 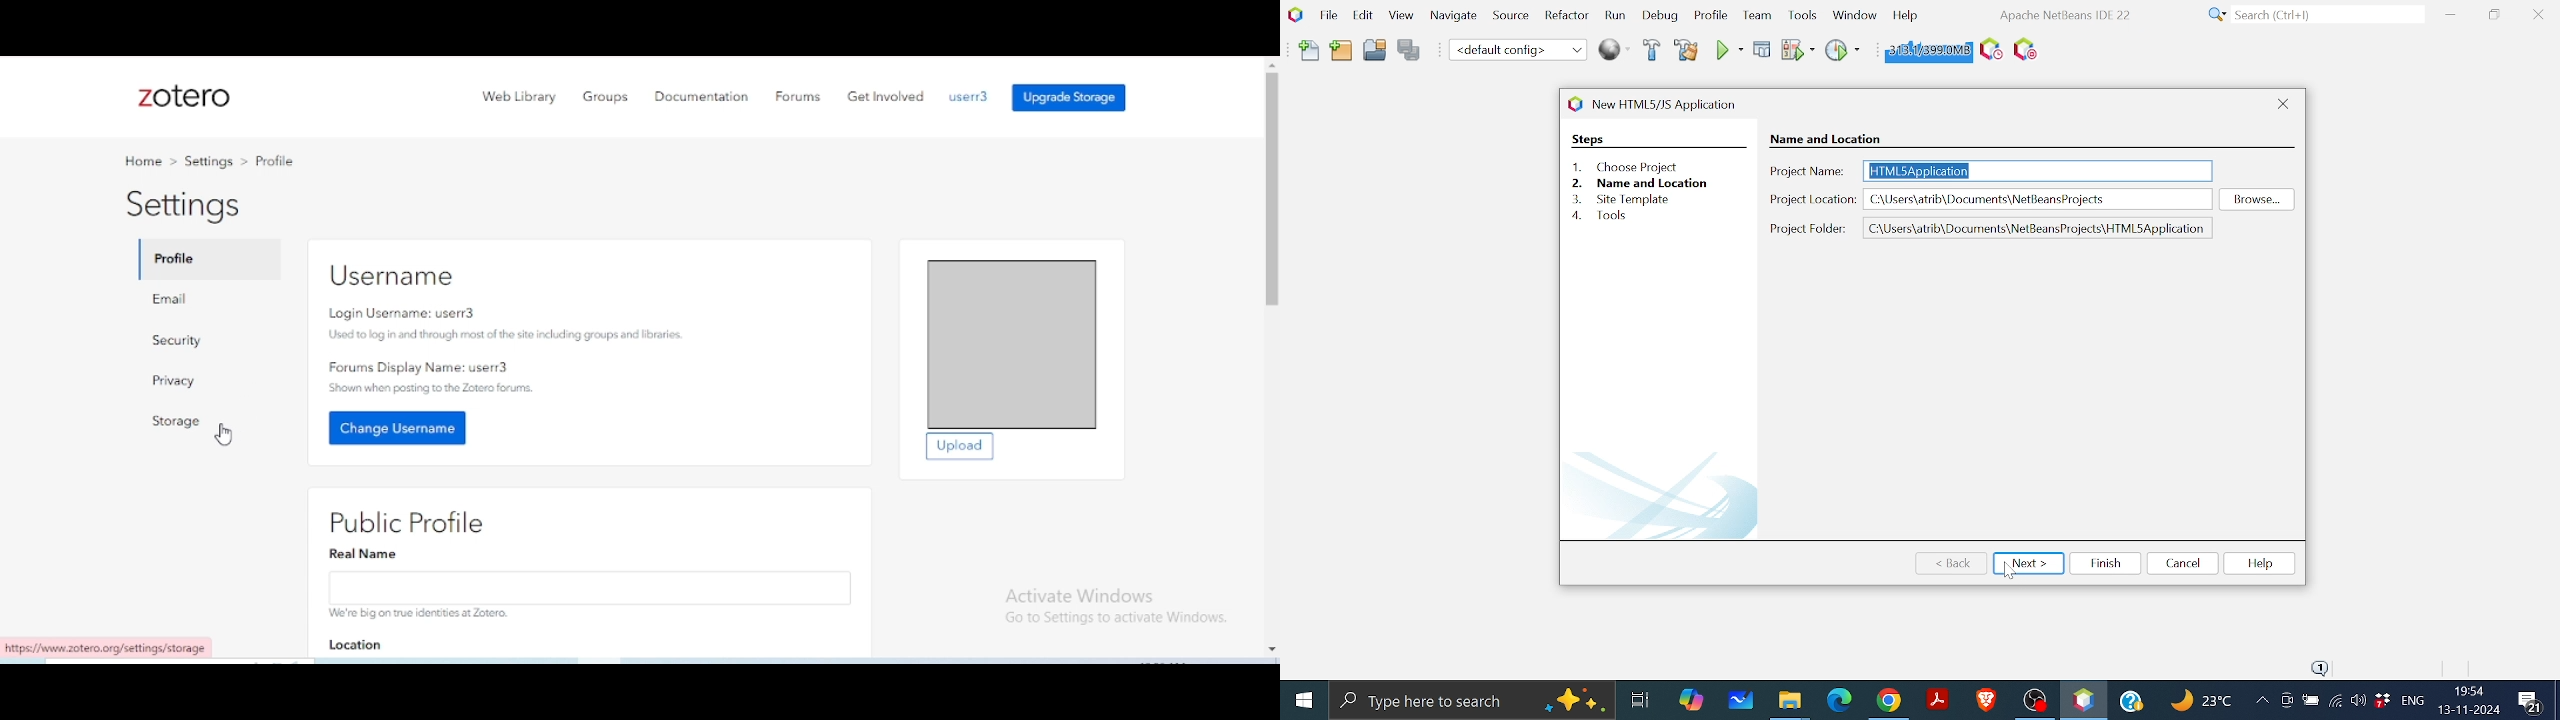 I want to click on upgrade storage, so click(x=1069, y=98).